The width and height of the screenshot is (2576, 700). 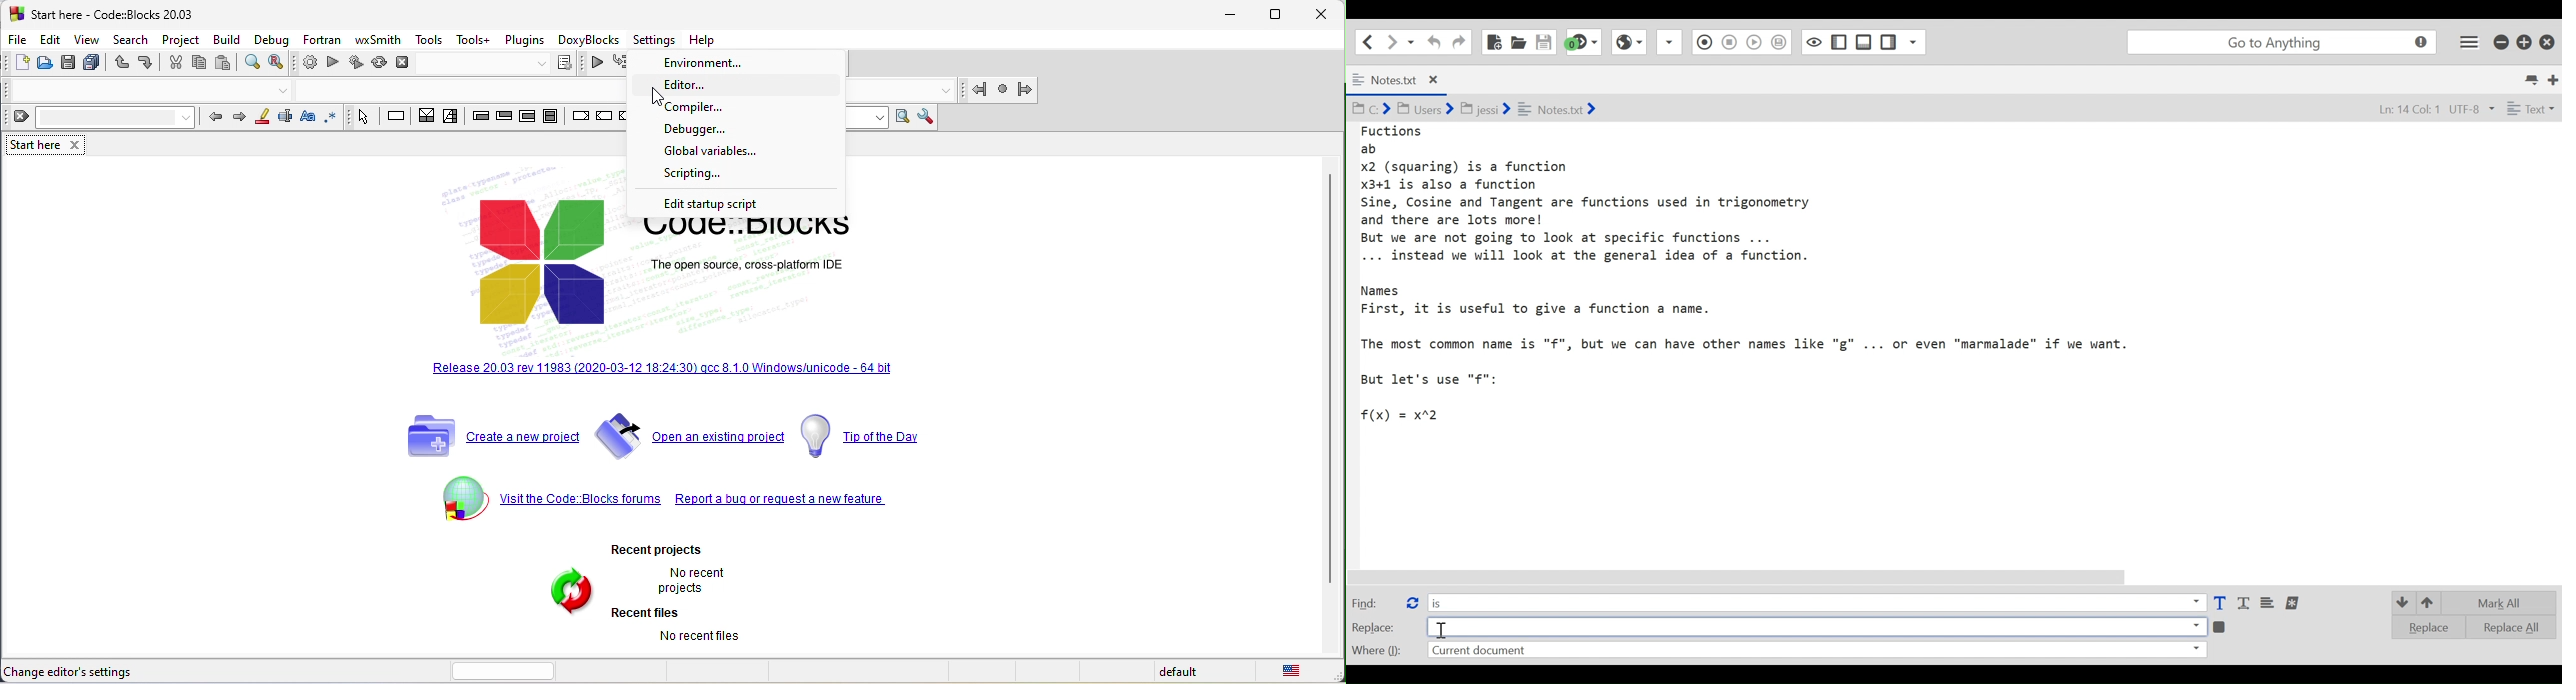 What do you see at coordinates (266, 118) in the screenshot?
I see `highlight` at bounding box center [266, 118].